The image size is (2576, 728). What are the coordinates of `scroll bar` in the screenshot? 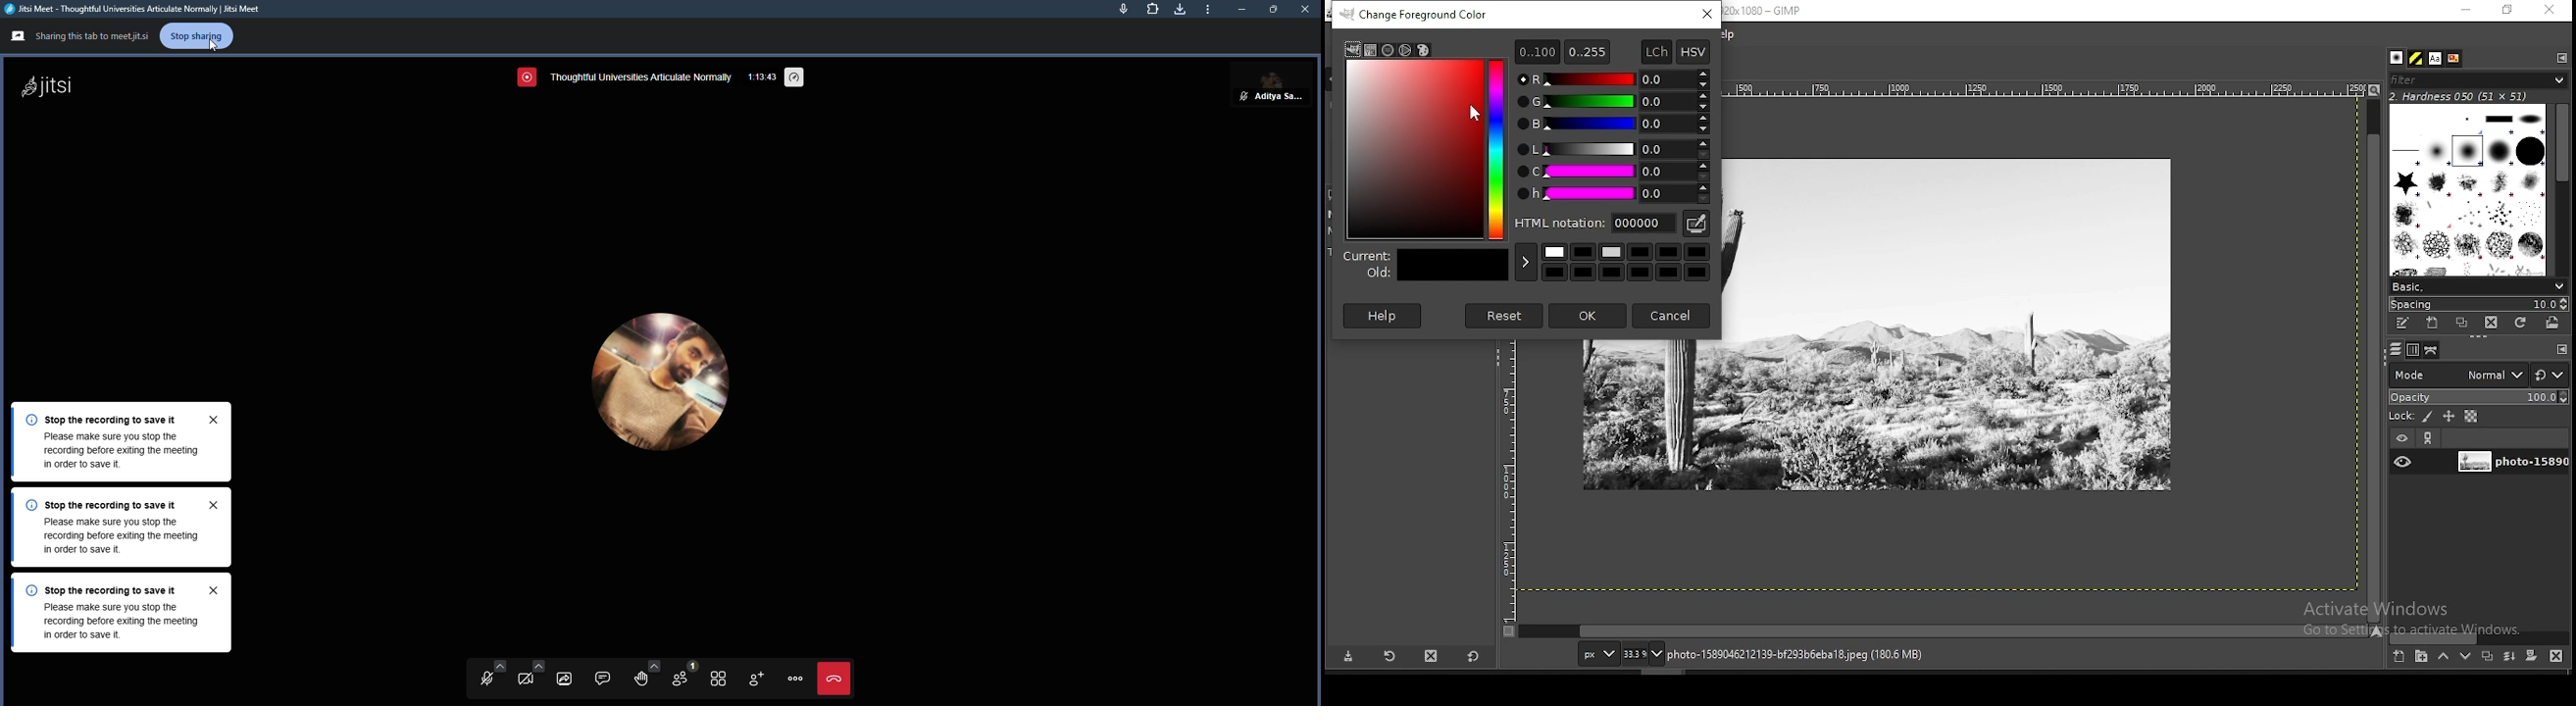 It's located at (2479, 637).